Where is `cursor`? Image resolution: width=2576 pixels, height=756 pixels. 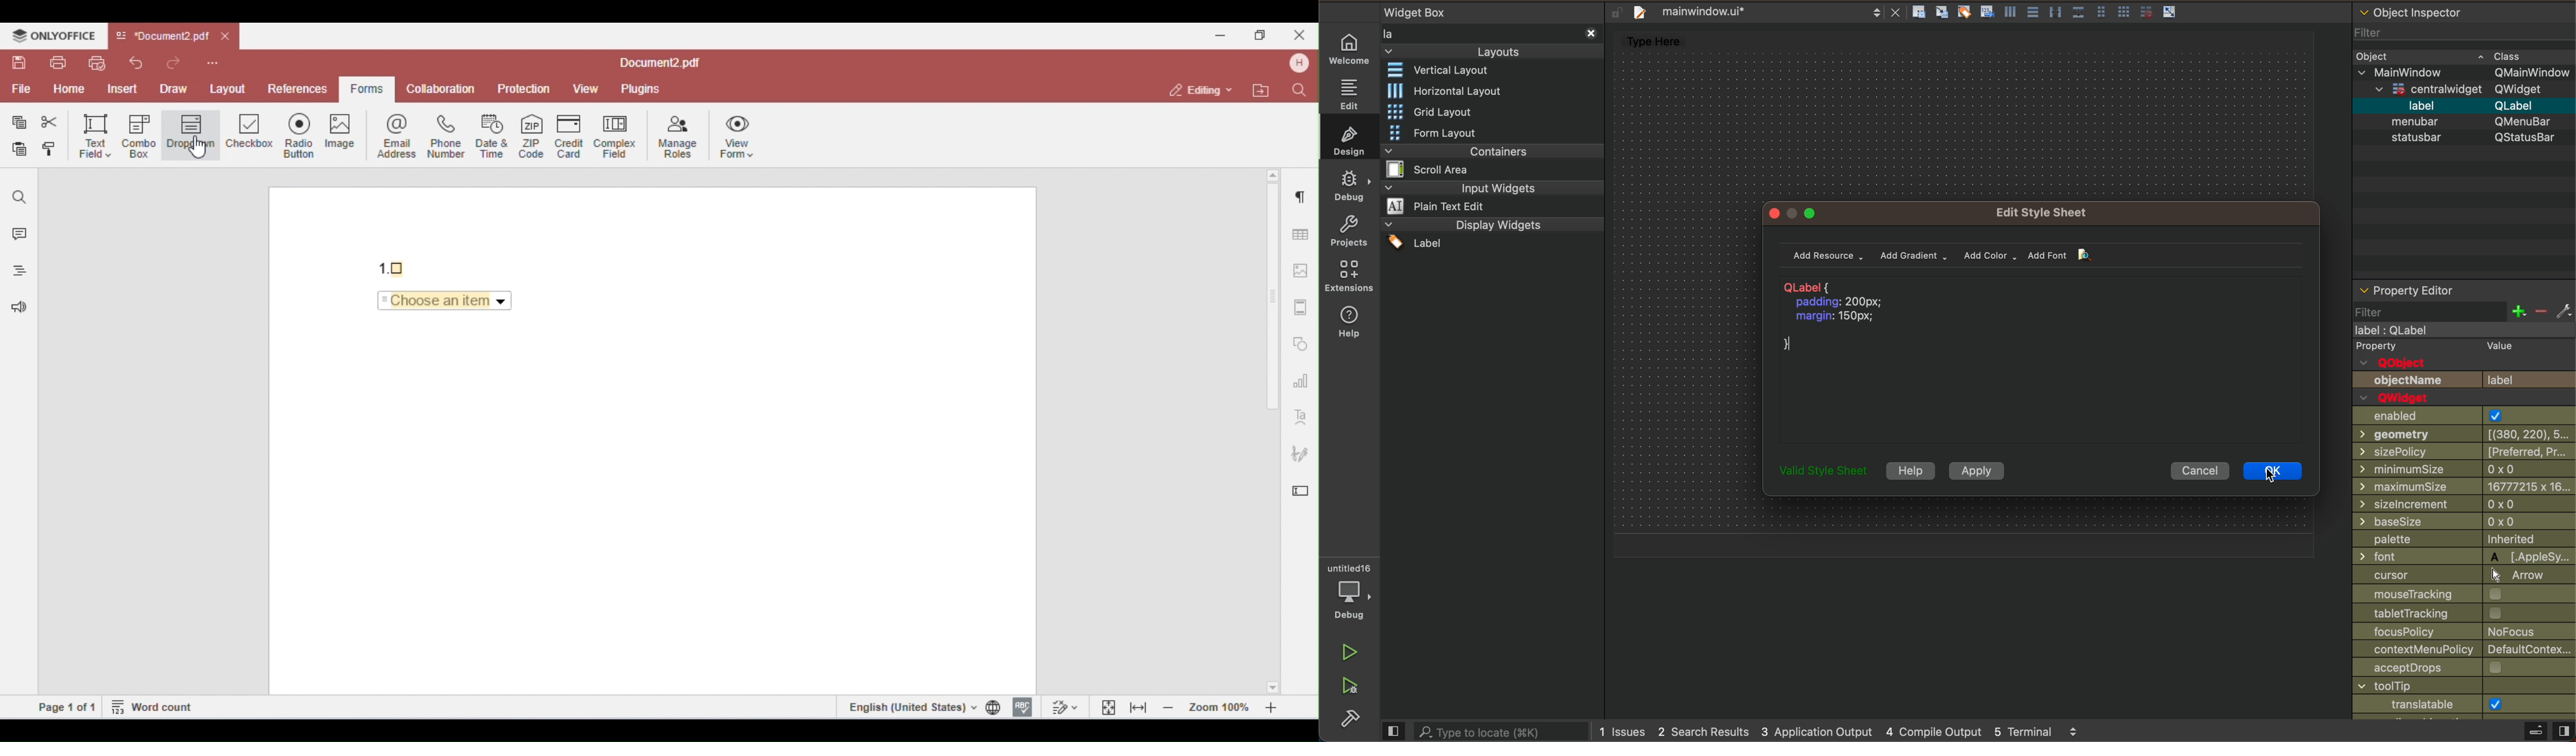 cursor is located at coordinates (2282, 469).